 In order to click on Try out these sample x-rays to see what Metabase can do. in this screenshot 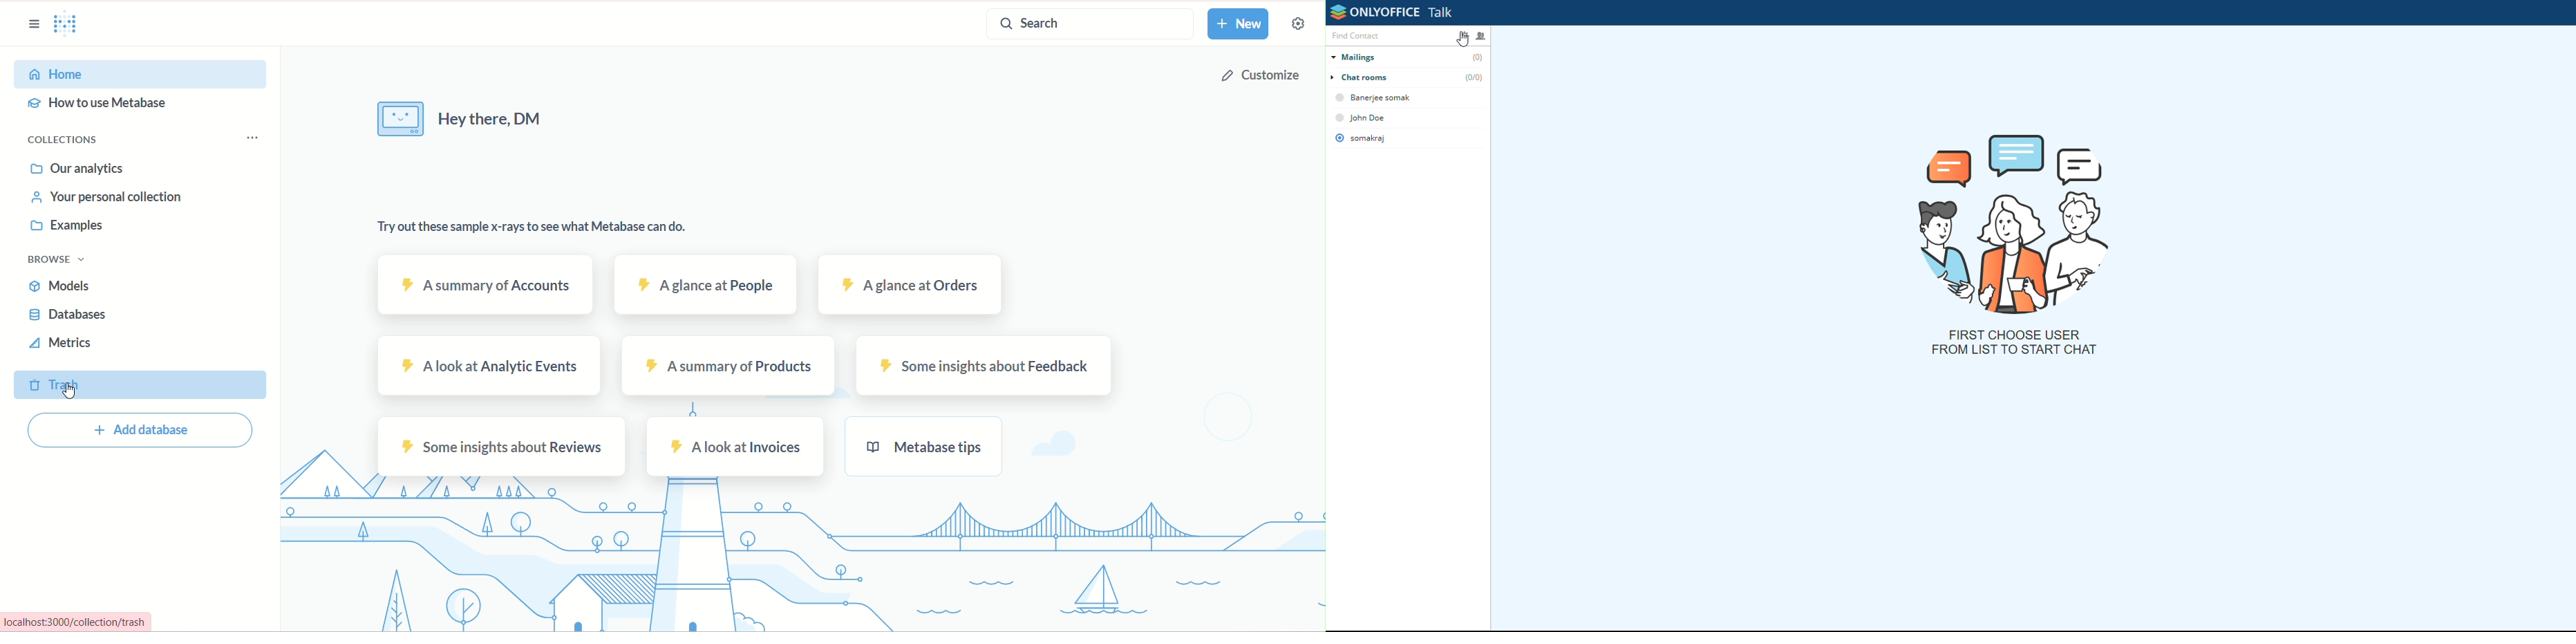, I will do `click(520, 224)`.